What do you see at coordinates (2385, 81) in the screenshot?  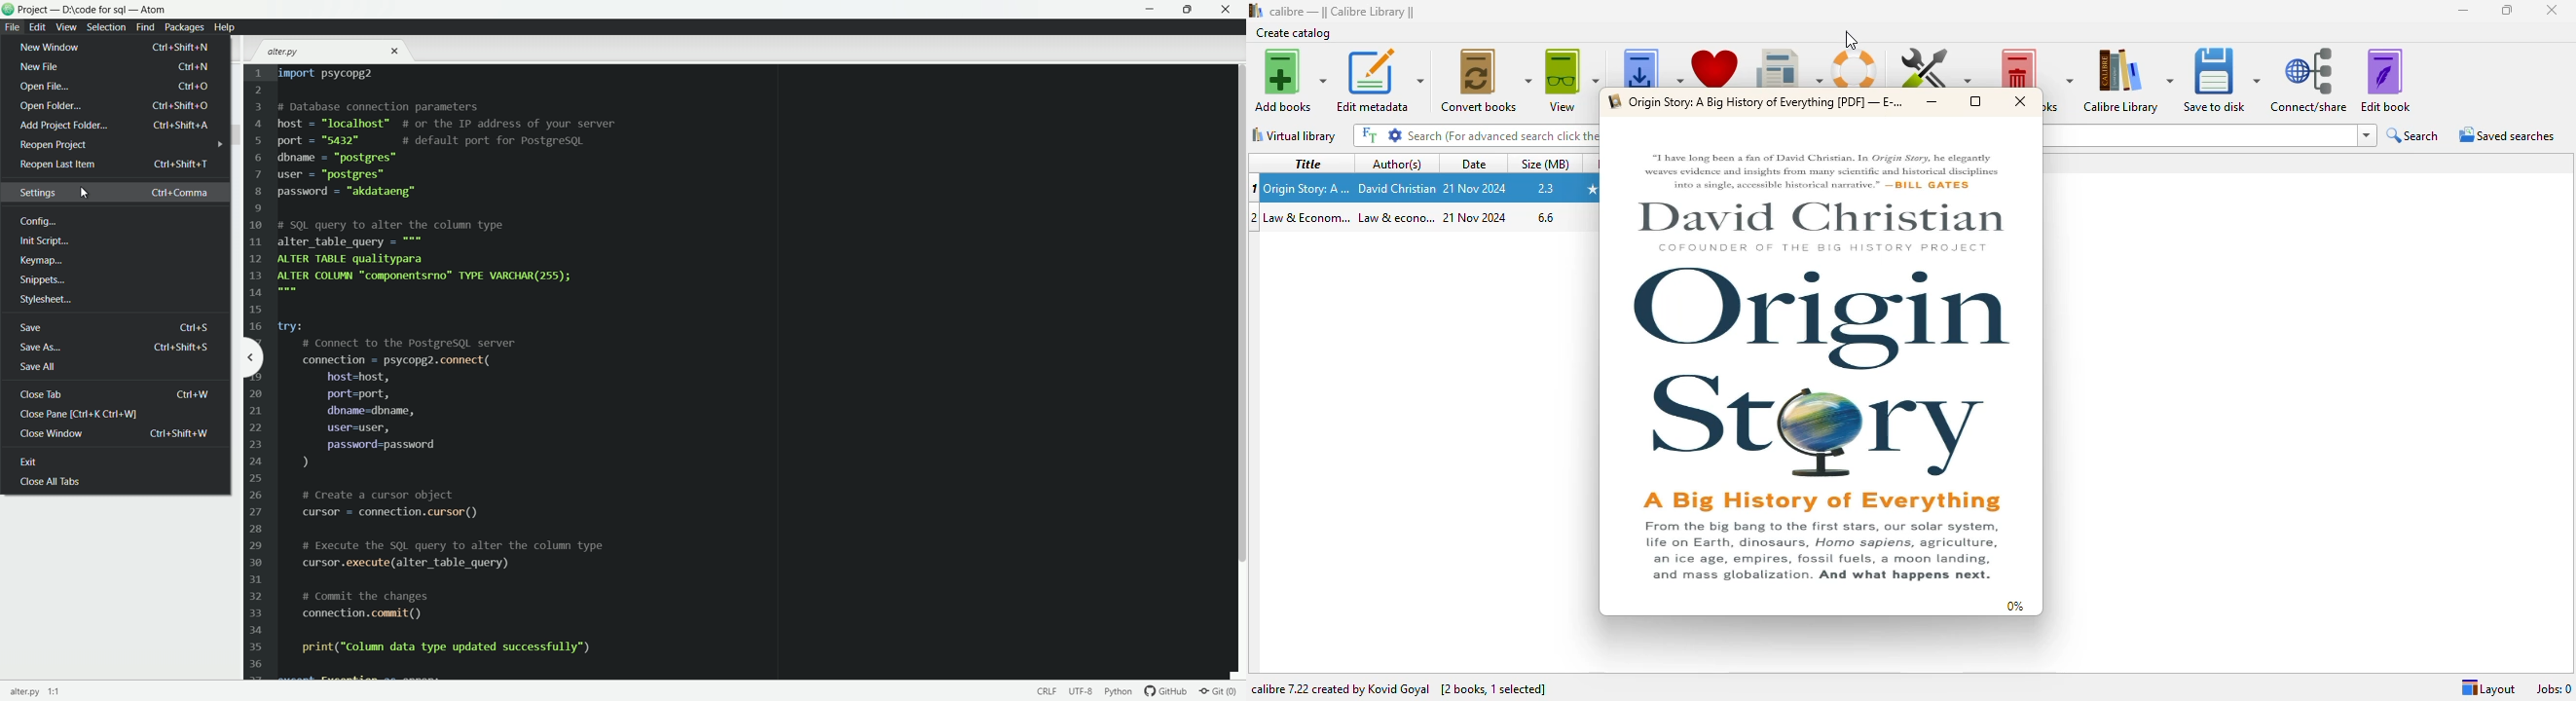 I see `edit book` at bounding box center [2385, 81].